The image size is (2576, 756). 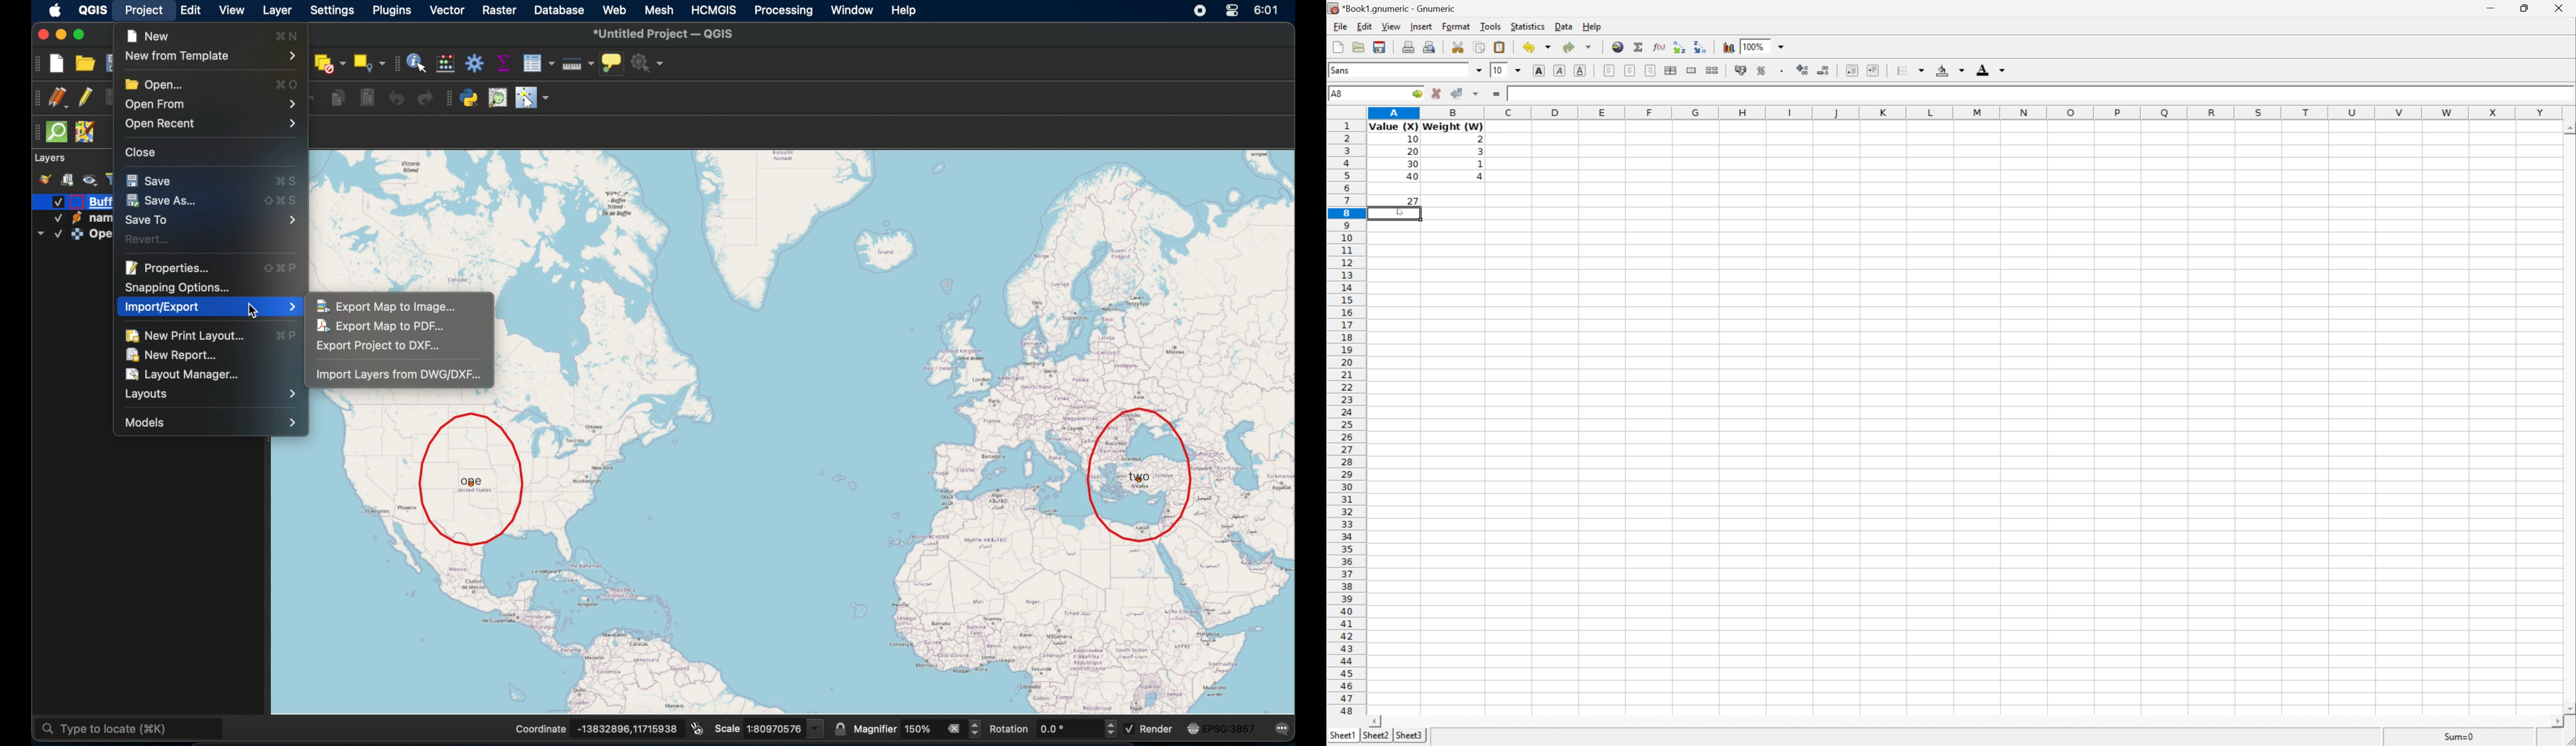 I want to click on layers, so click(x=50, y=157).